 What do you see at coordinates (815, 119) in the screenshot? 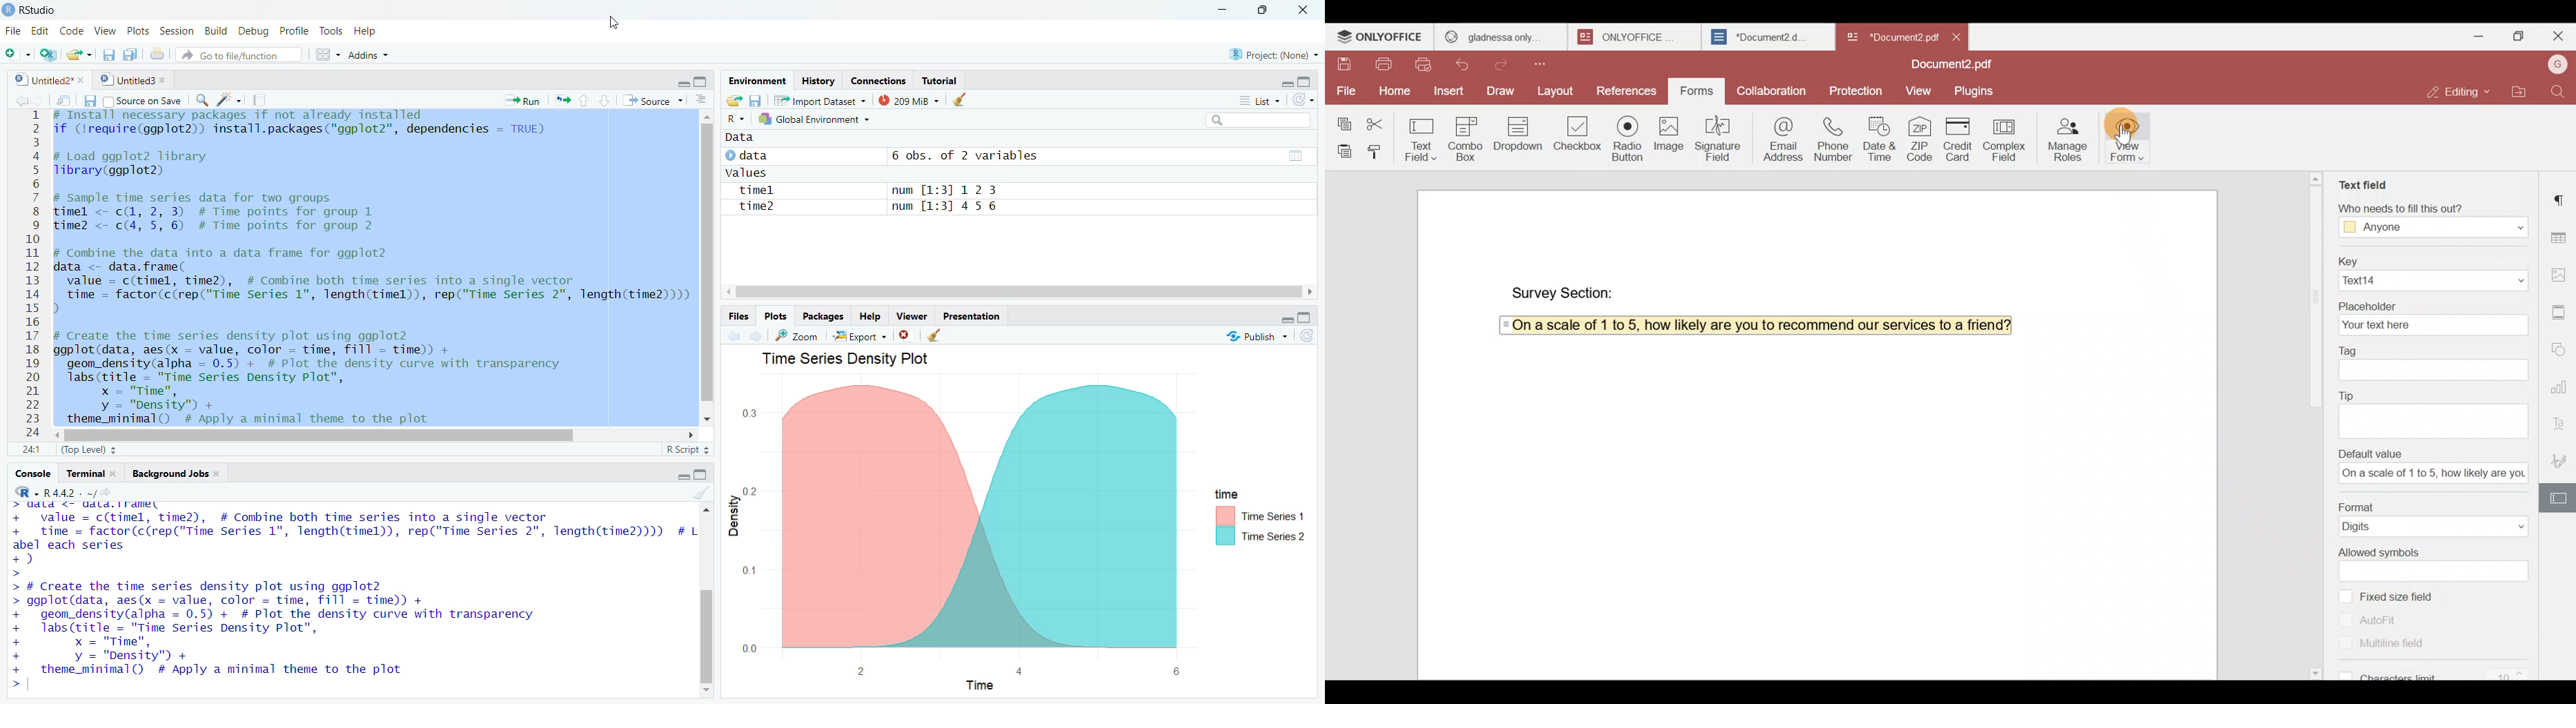
I see `Global Environment ` at bounding box center [815, 119].